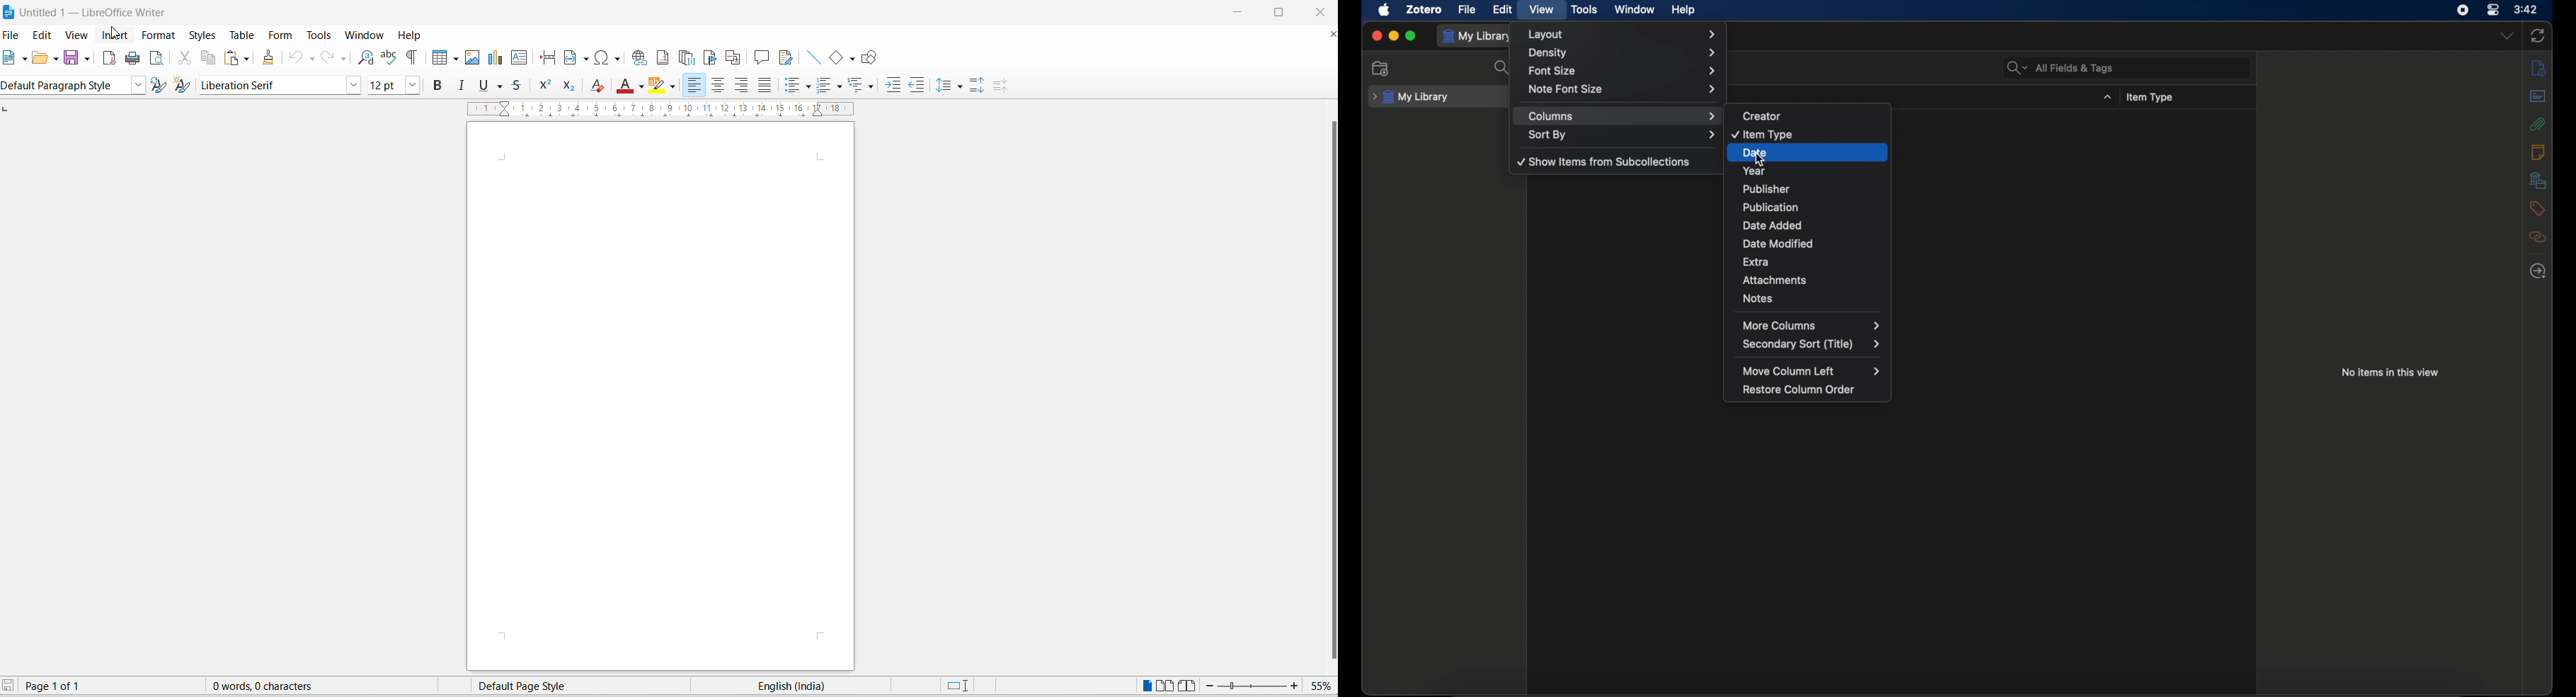 This screenshot has width=2576, height=700. Describe the element at coordinates (1295, 686) in the screenshot. I see `increase` at that location.